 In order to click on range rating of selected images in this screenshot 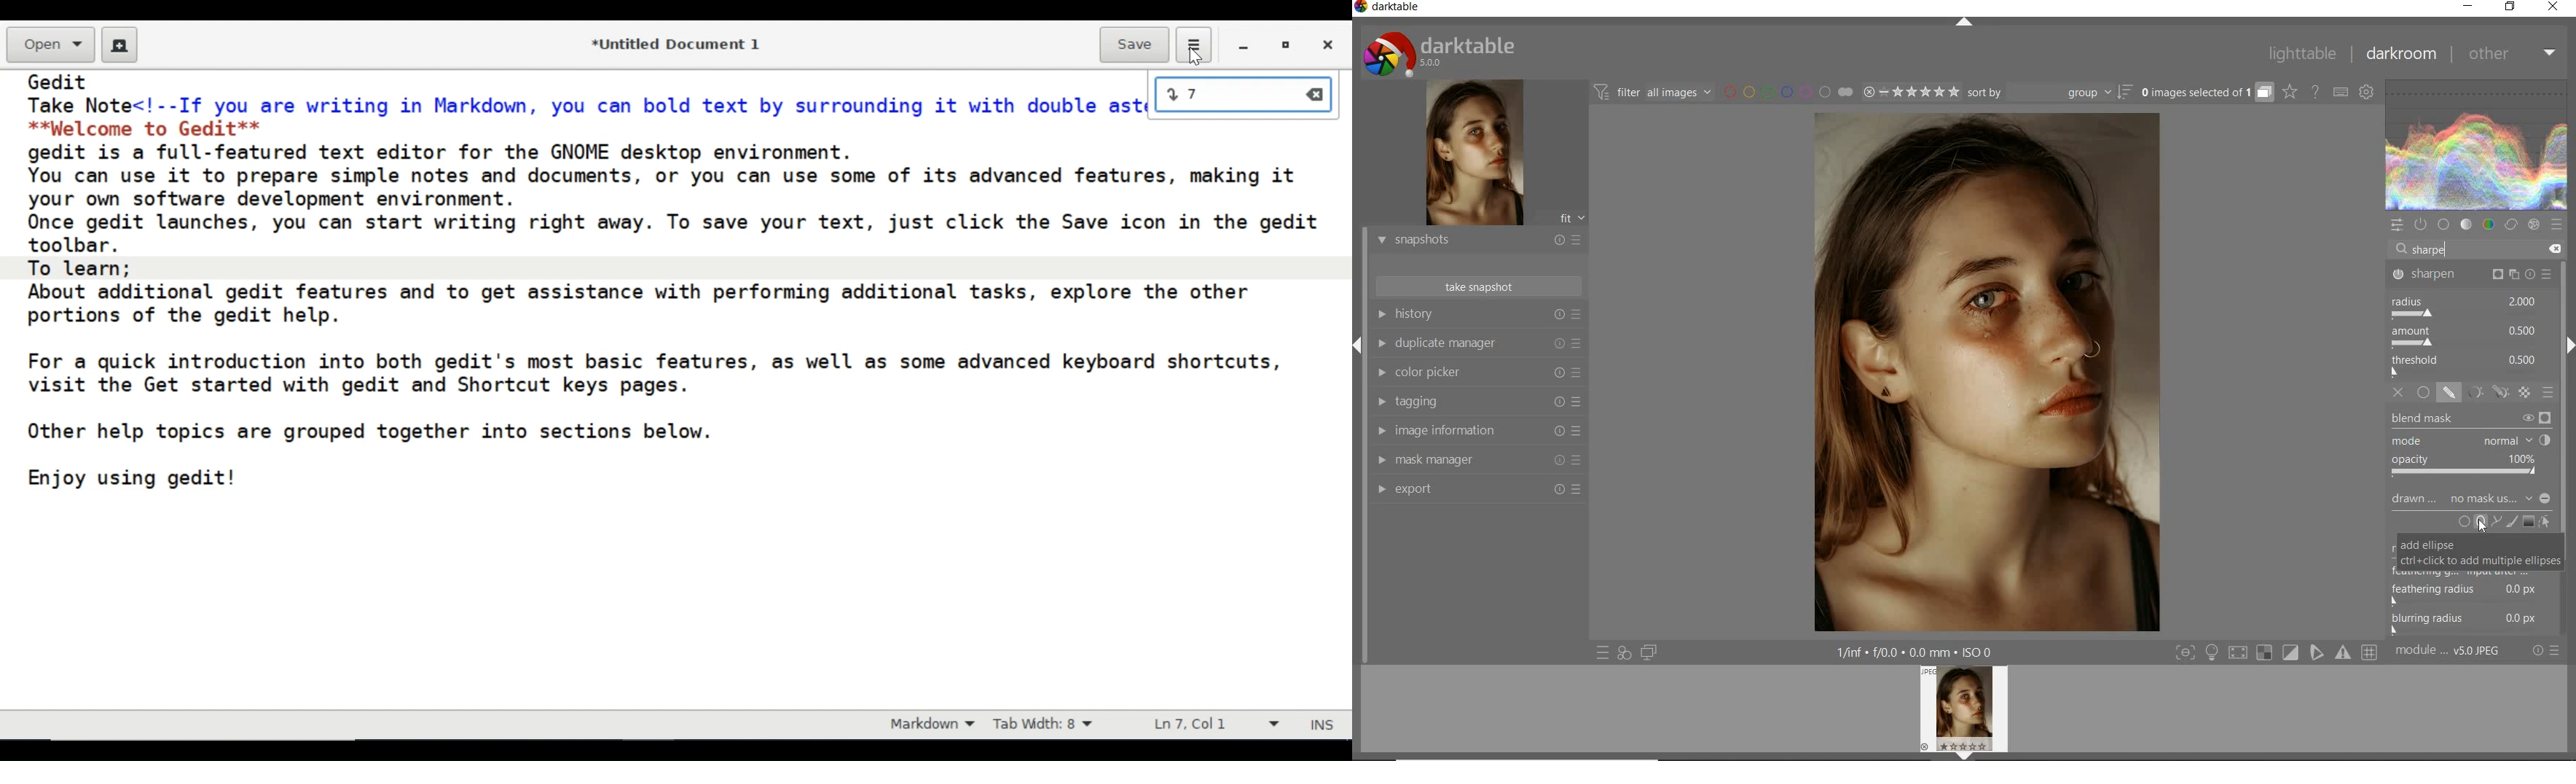, I will do `click(1910, 93)`.